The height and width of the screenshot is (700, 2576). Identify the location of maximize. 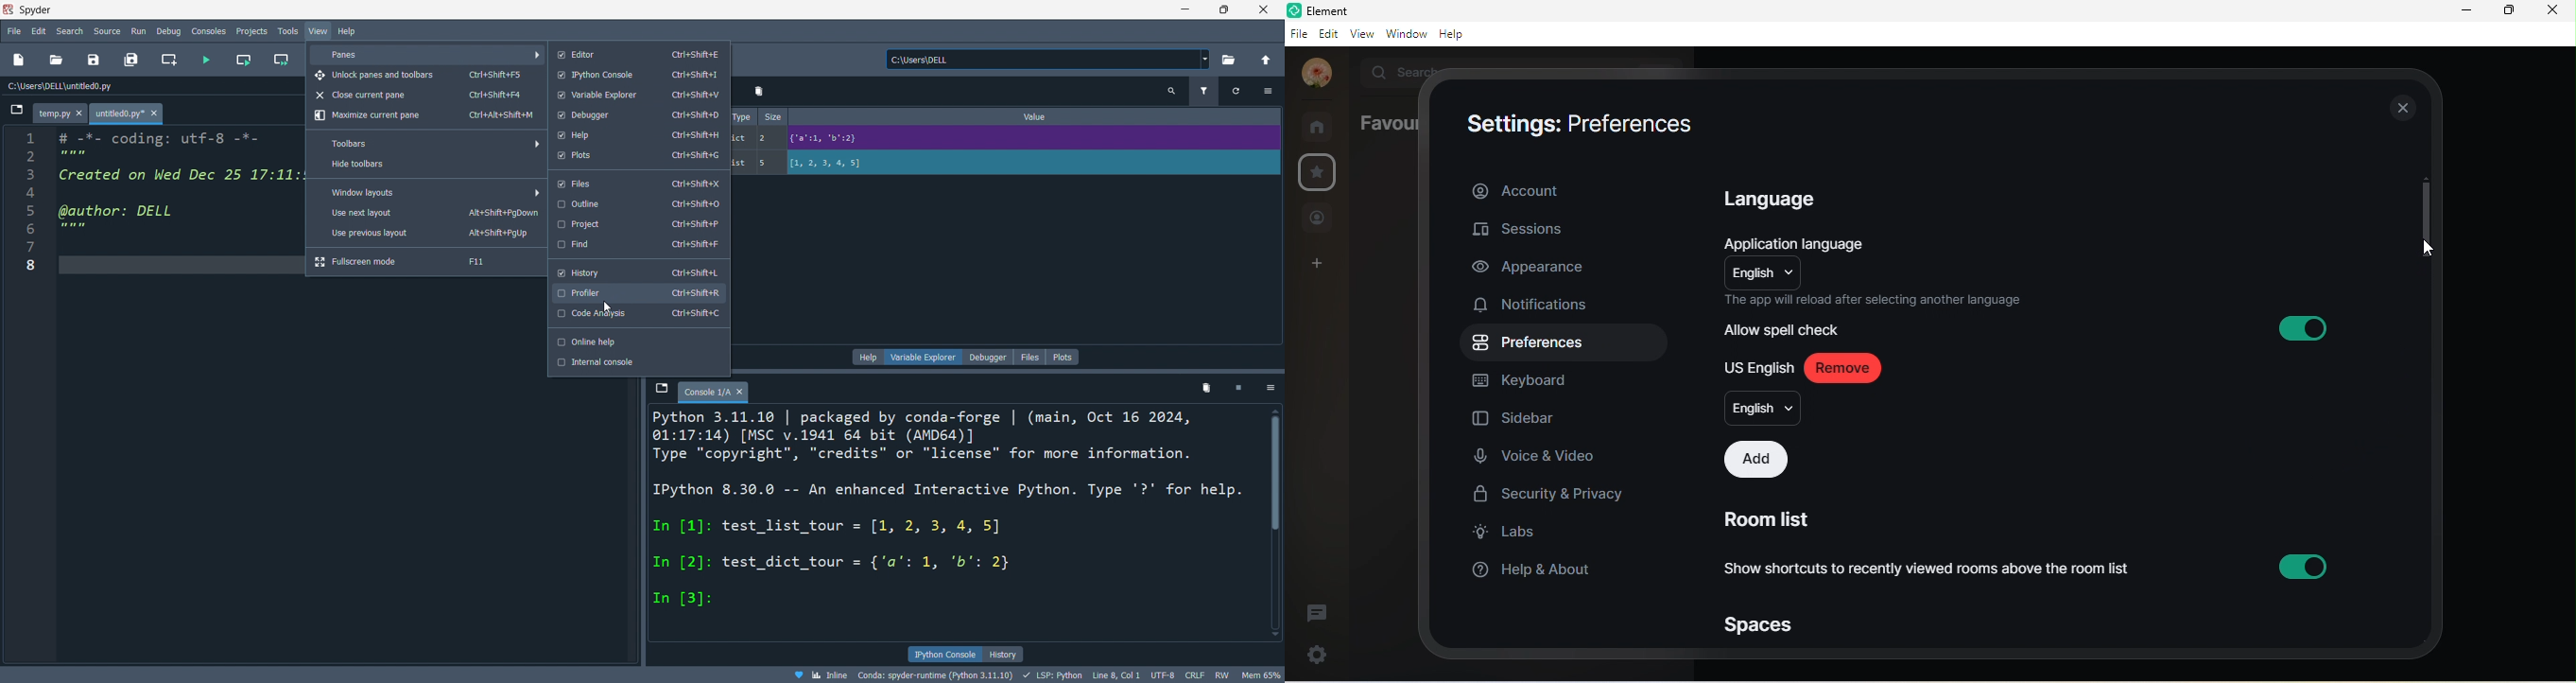
(2507, 12).